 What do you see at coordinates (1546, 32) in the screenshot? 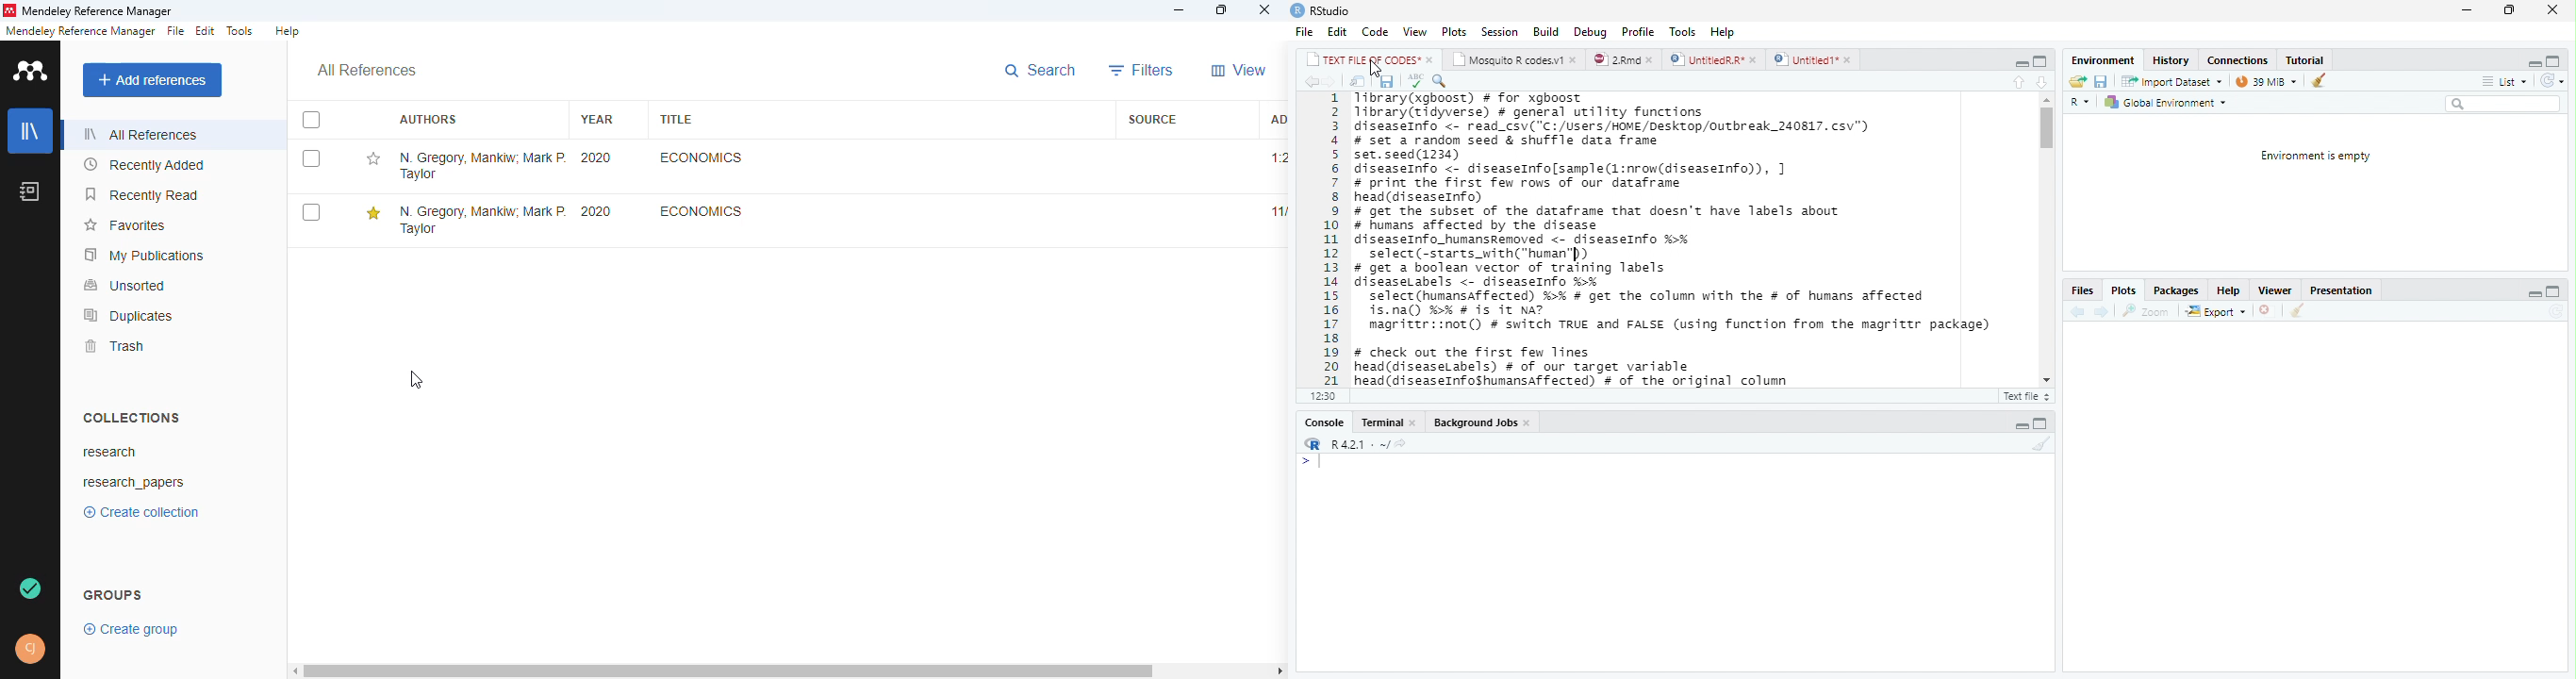
I see `Build` at bounding box center [1546, 32].